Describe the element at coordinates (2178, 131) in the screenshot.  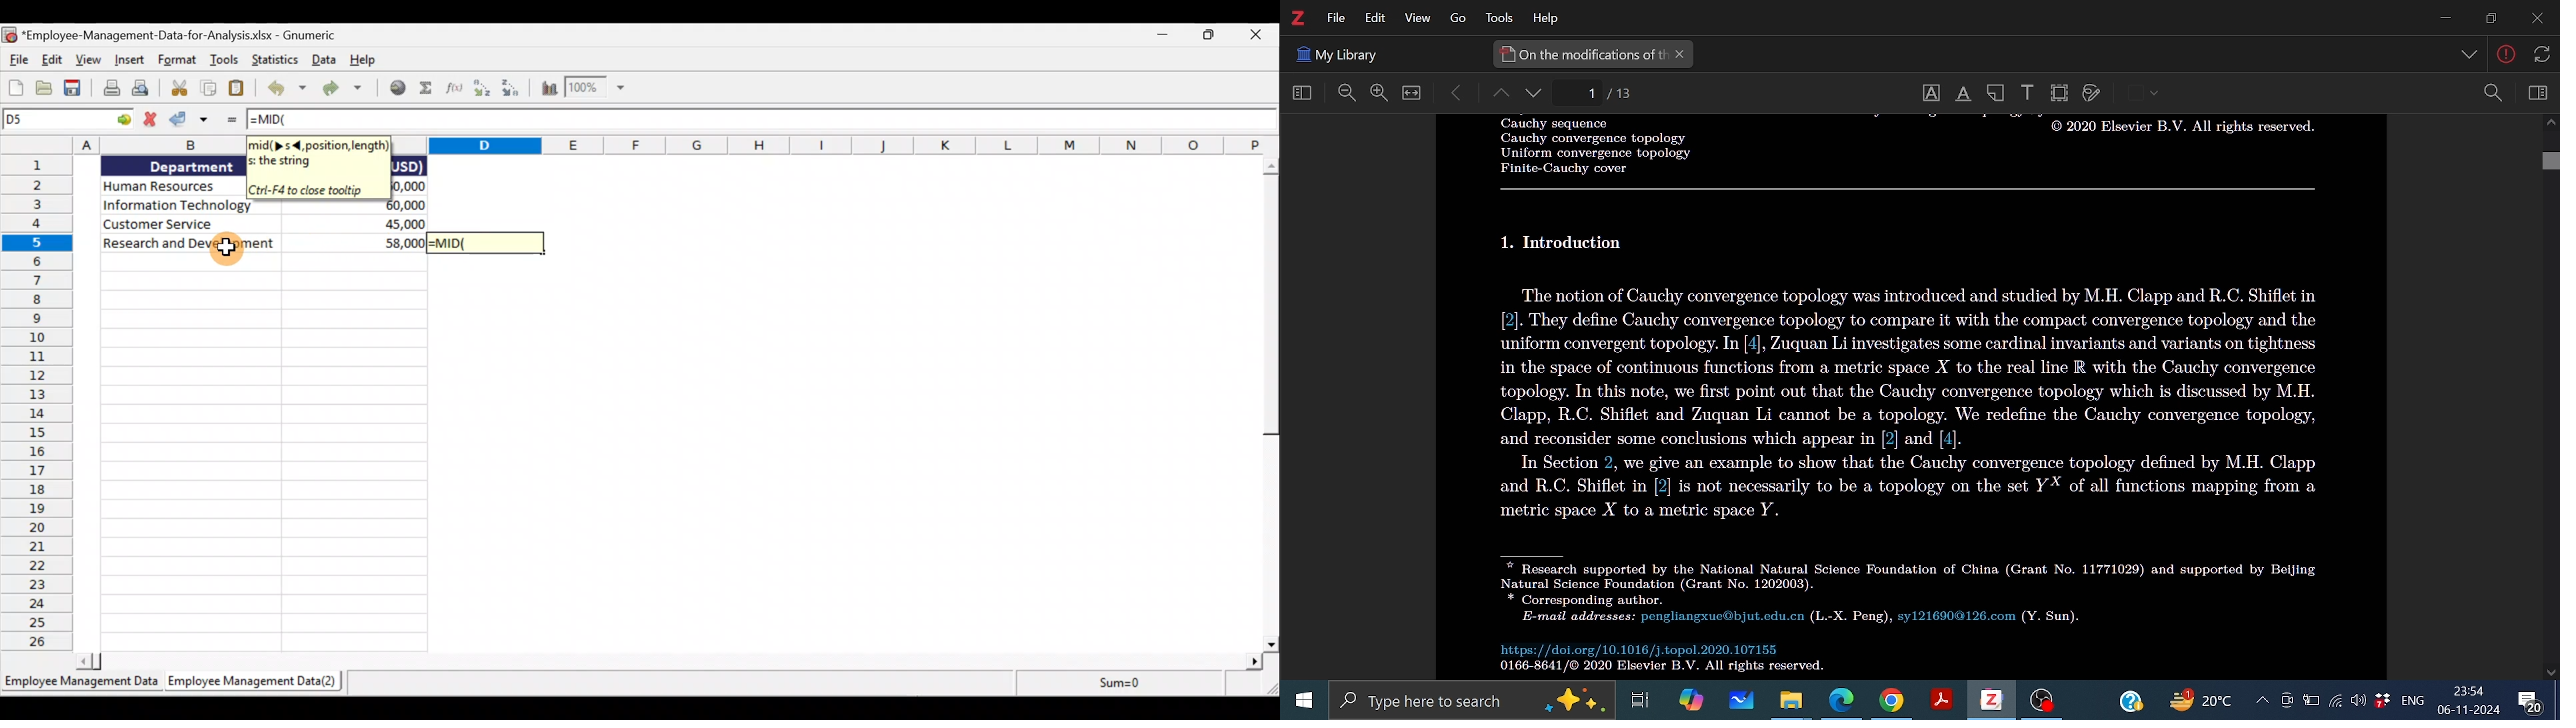
I see `` at that location.